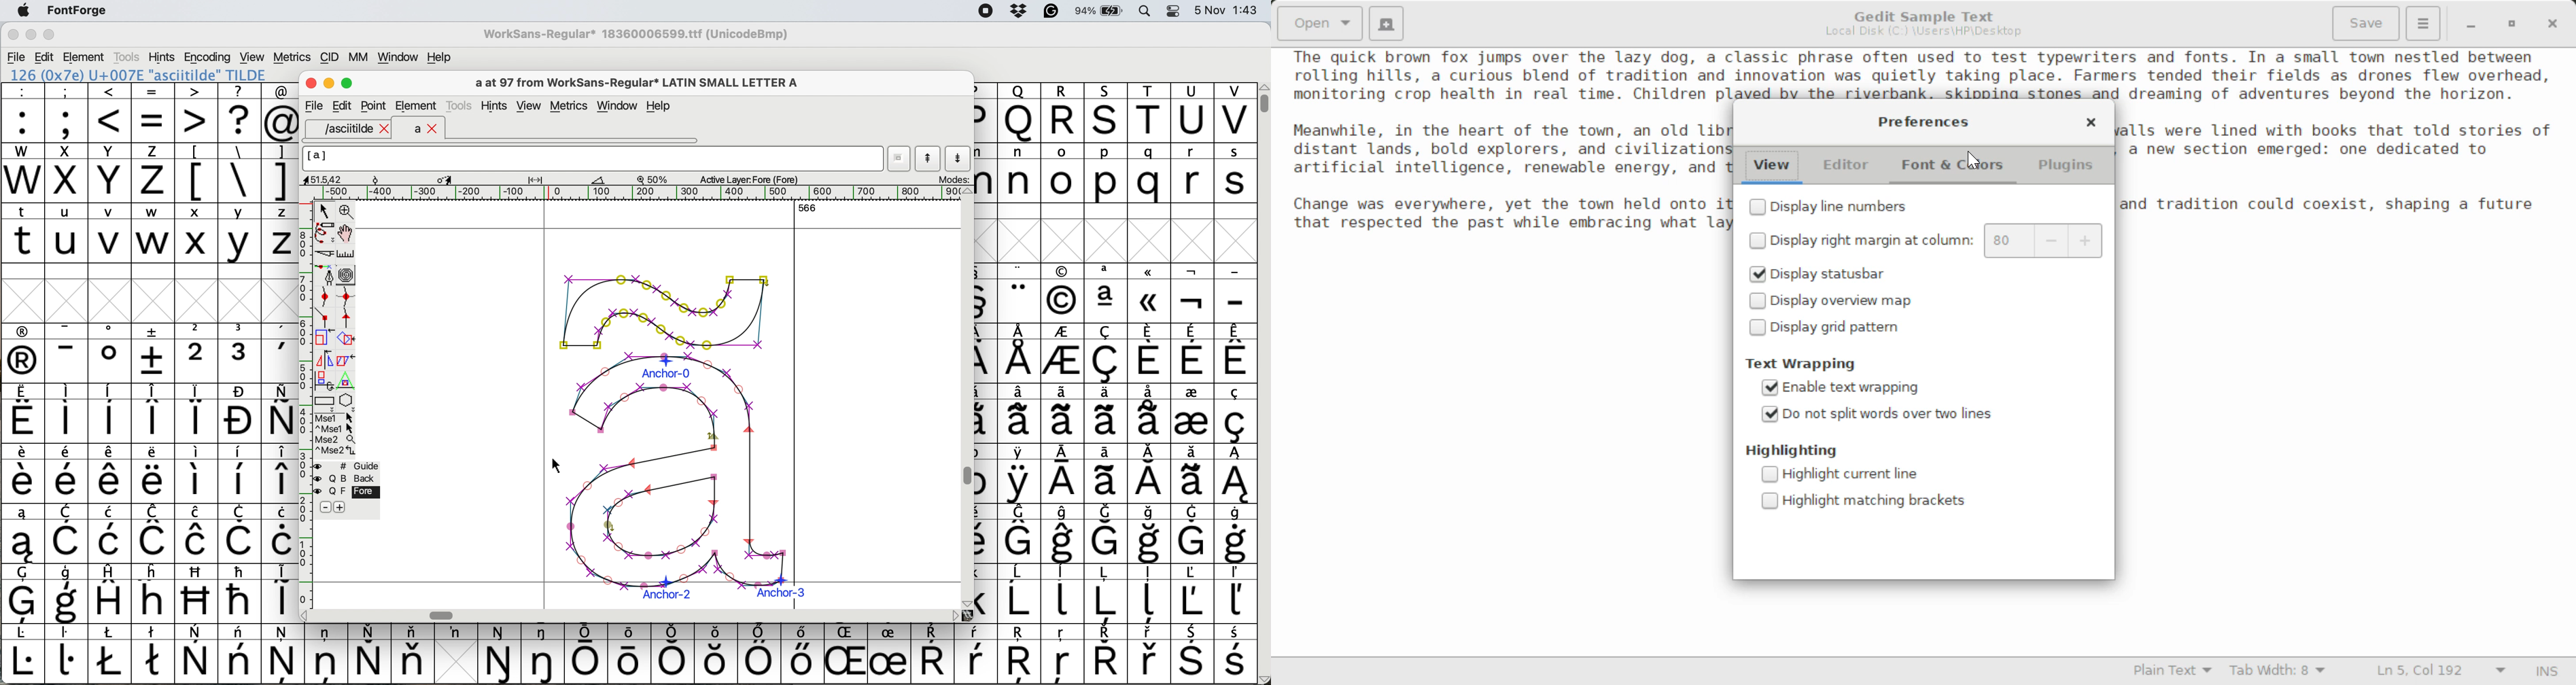 The width and height of the screenshot is (2576, 700). What do you see at coordinates (1262, 99) in the screenshot?
I see `vertical scroll bar` at bounding box center [1262, 99].